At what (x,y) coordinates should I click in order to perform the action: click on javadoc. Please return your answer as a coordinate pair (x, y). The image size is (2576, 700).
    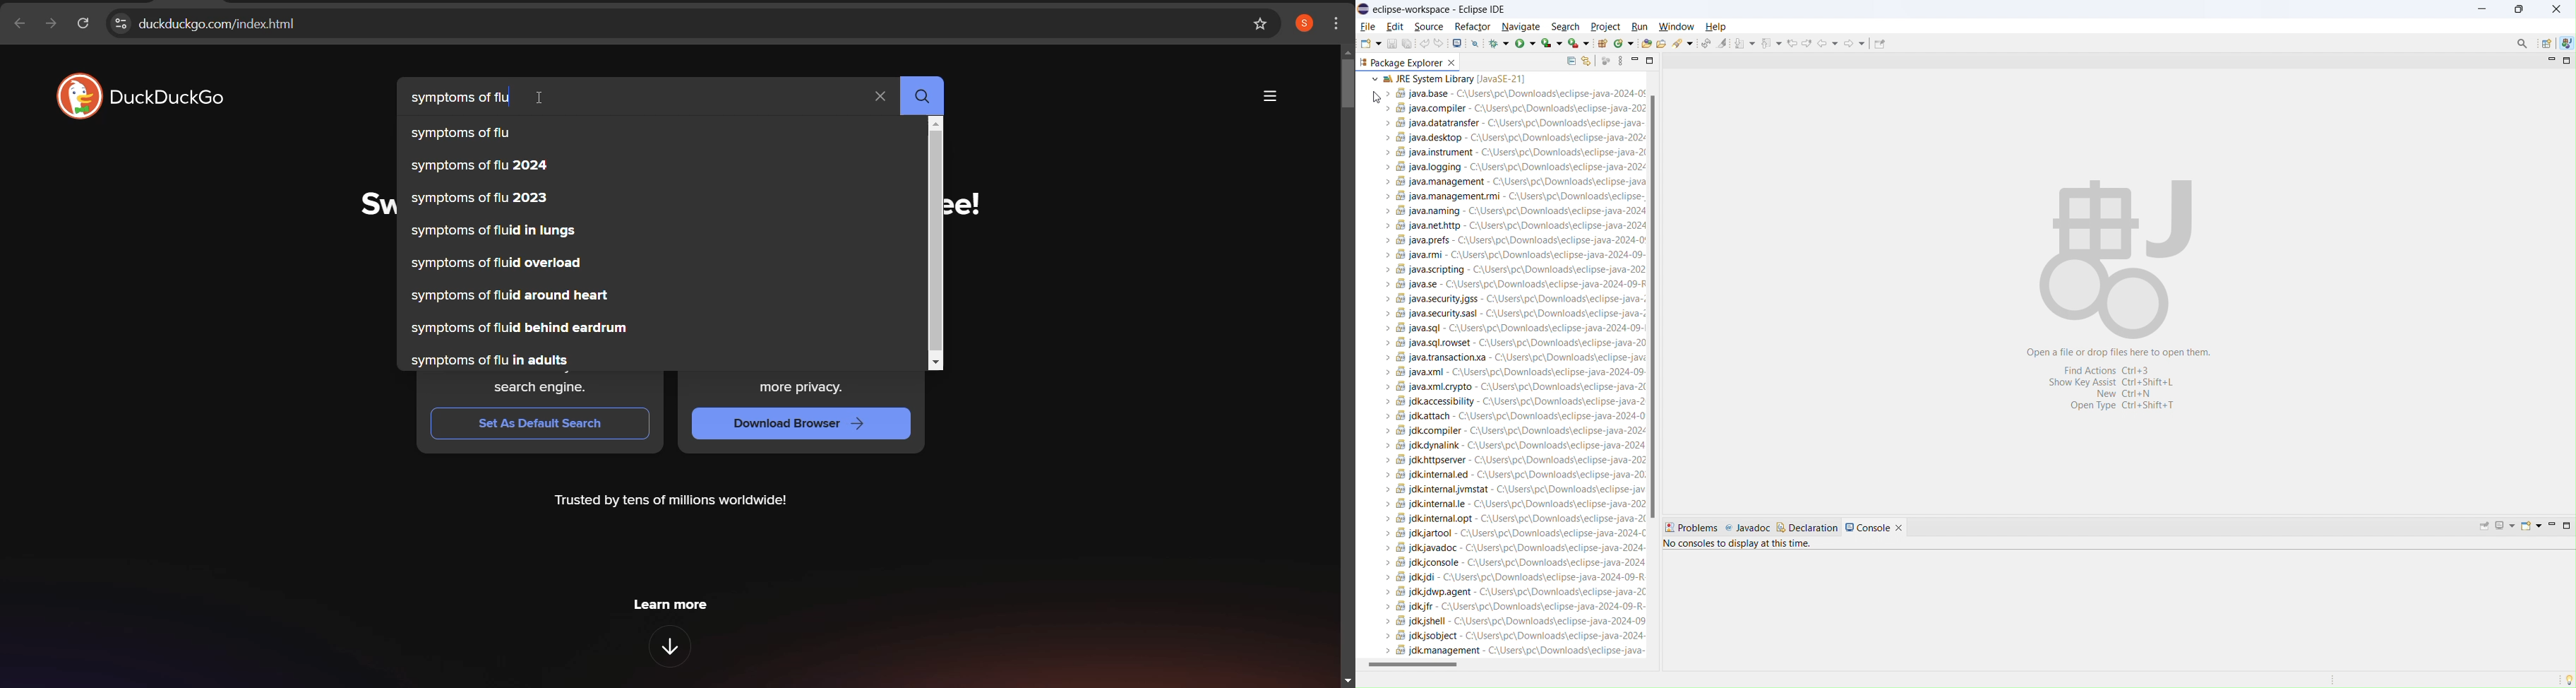
    Looking at the image, I should click on (1749, 527).